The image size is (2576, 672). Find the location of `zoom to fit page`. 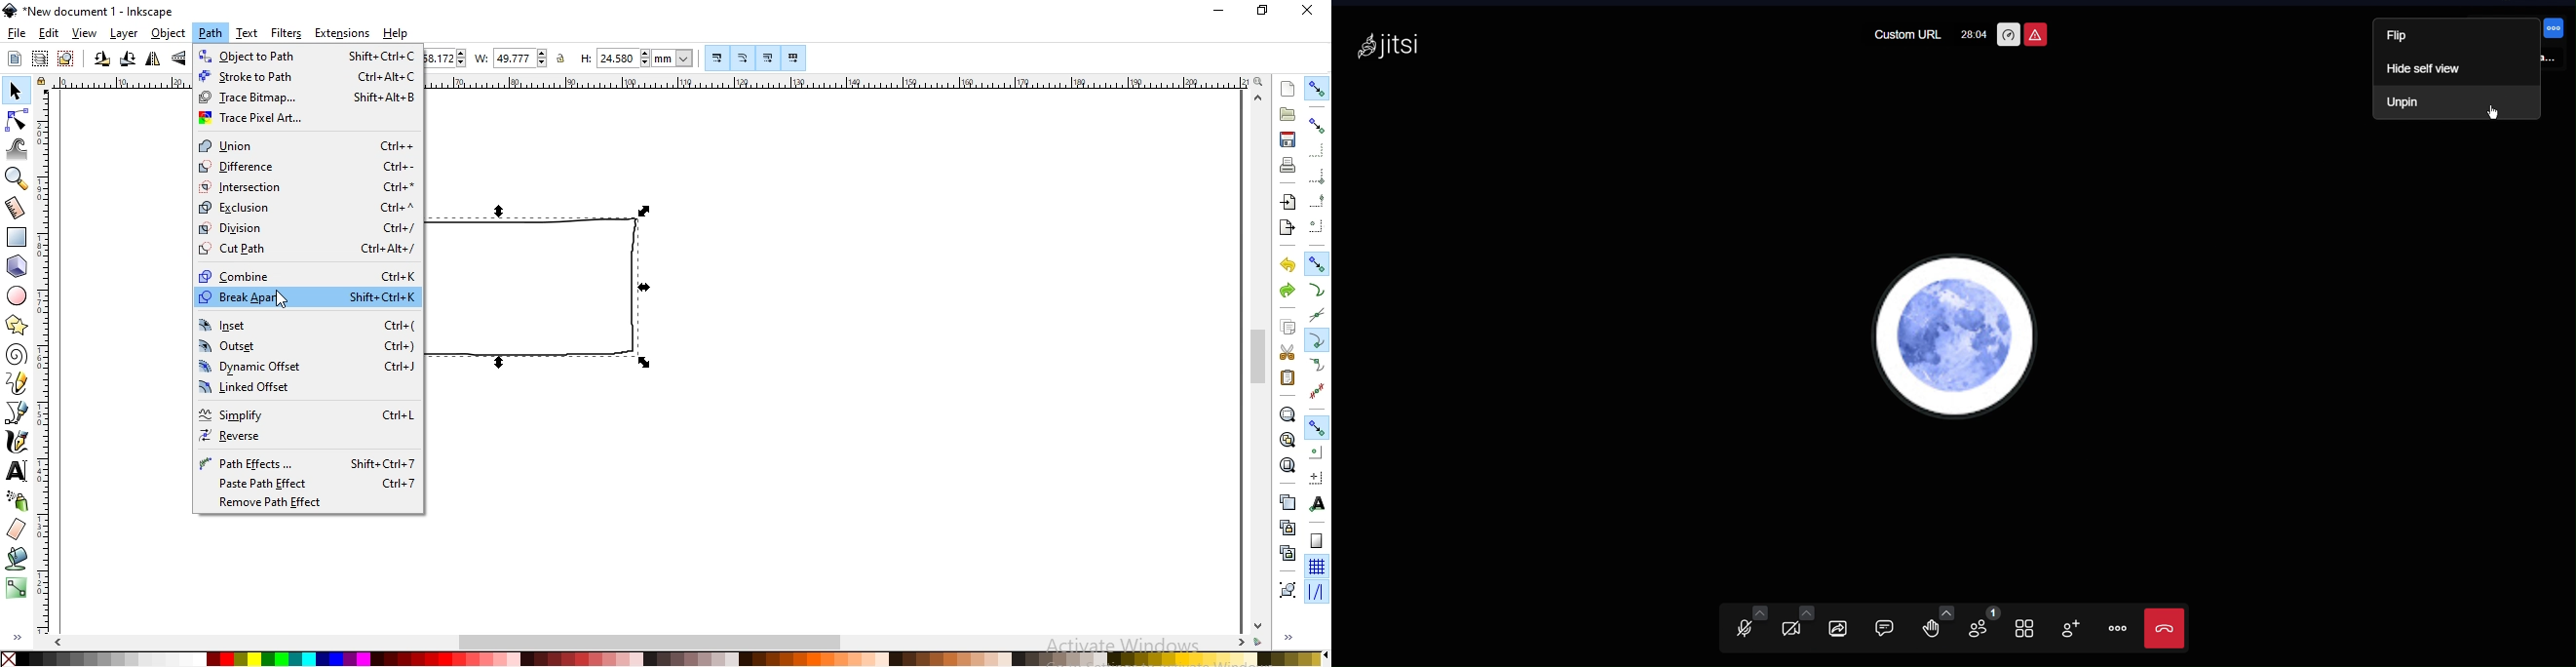

zoom to fit page is located at coordinates (1288, 465).